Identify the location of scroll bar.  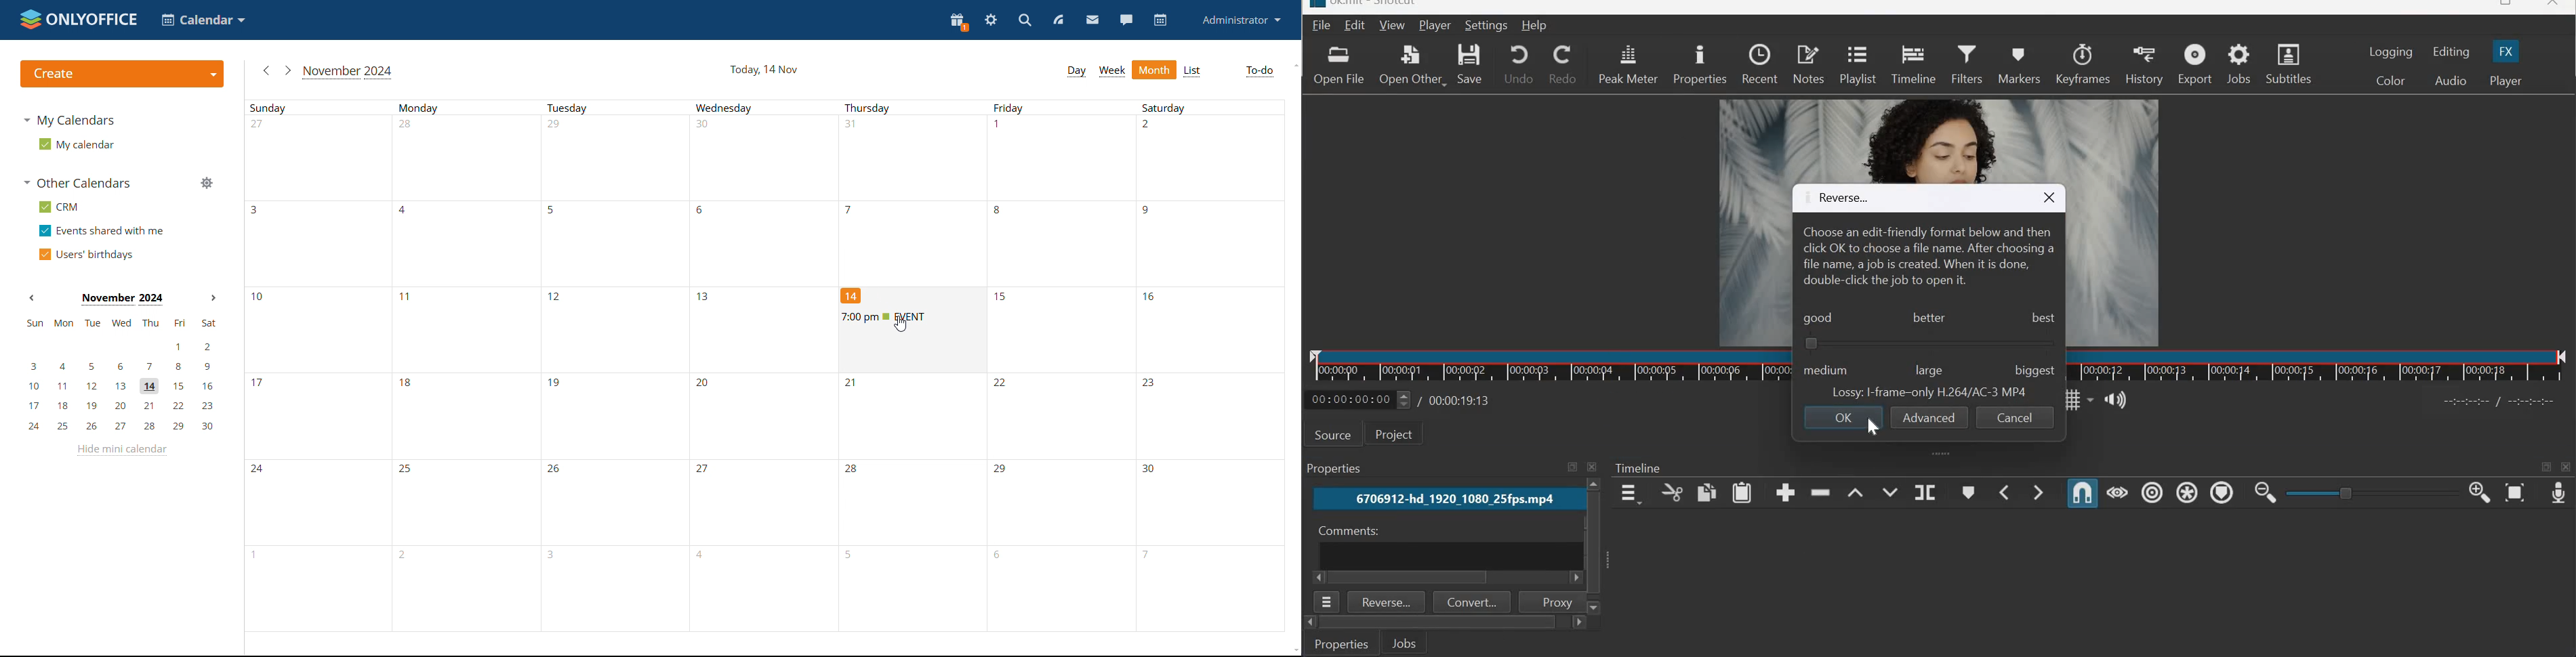
(1438, 622).